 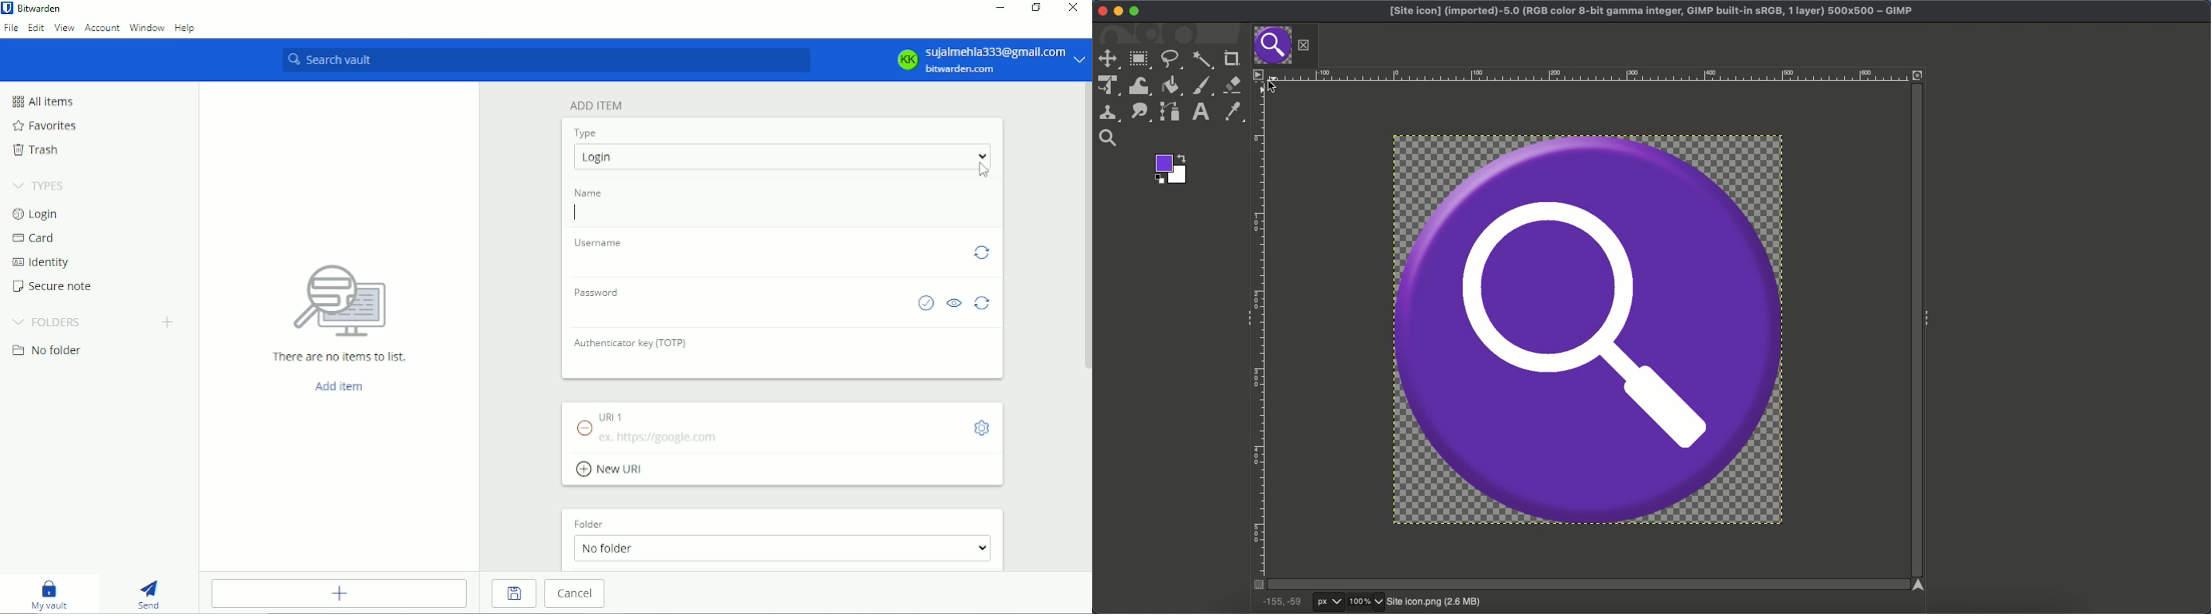 I want to click on Username, so click(x=599, y=241).